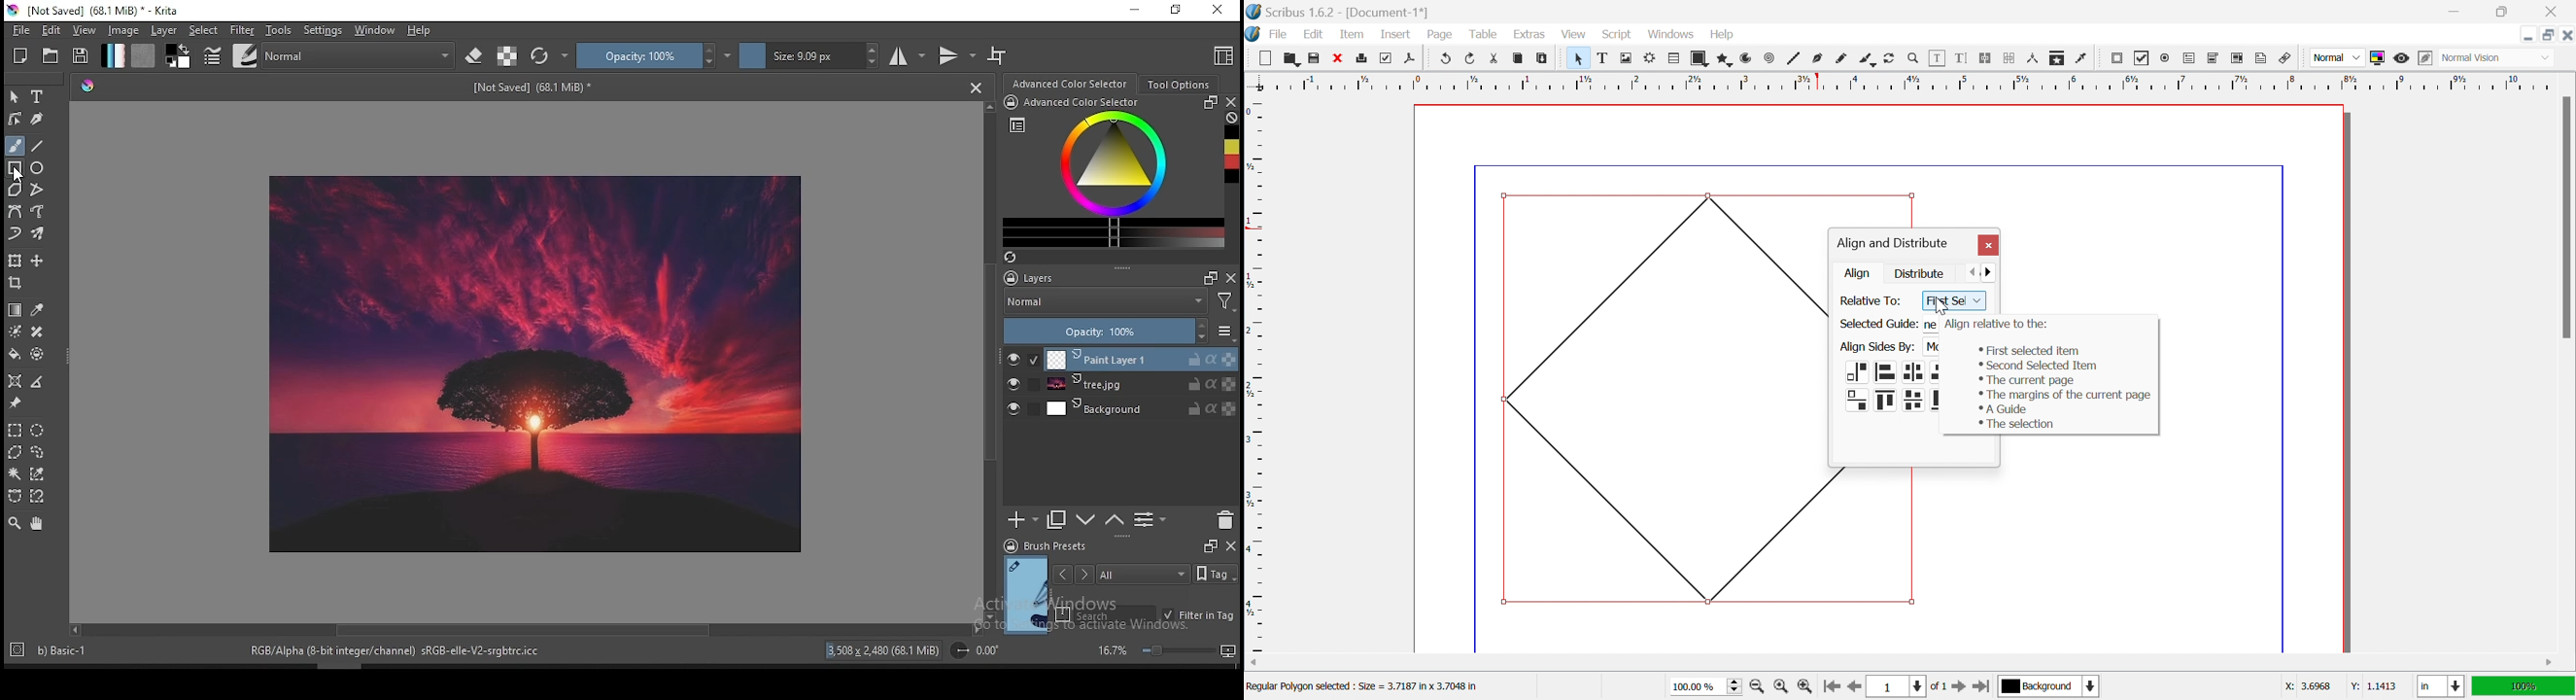 The height and width of the screenshot is (700, 2576). What do you see at coordinates (244, 55) in the screenshot?
I see `brushes` at bounding box center [244, 55].